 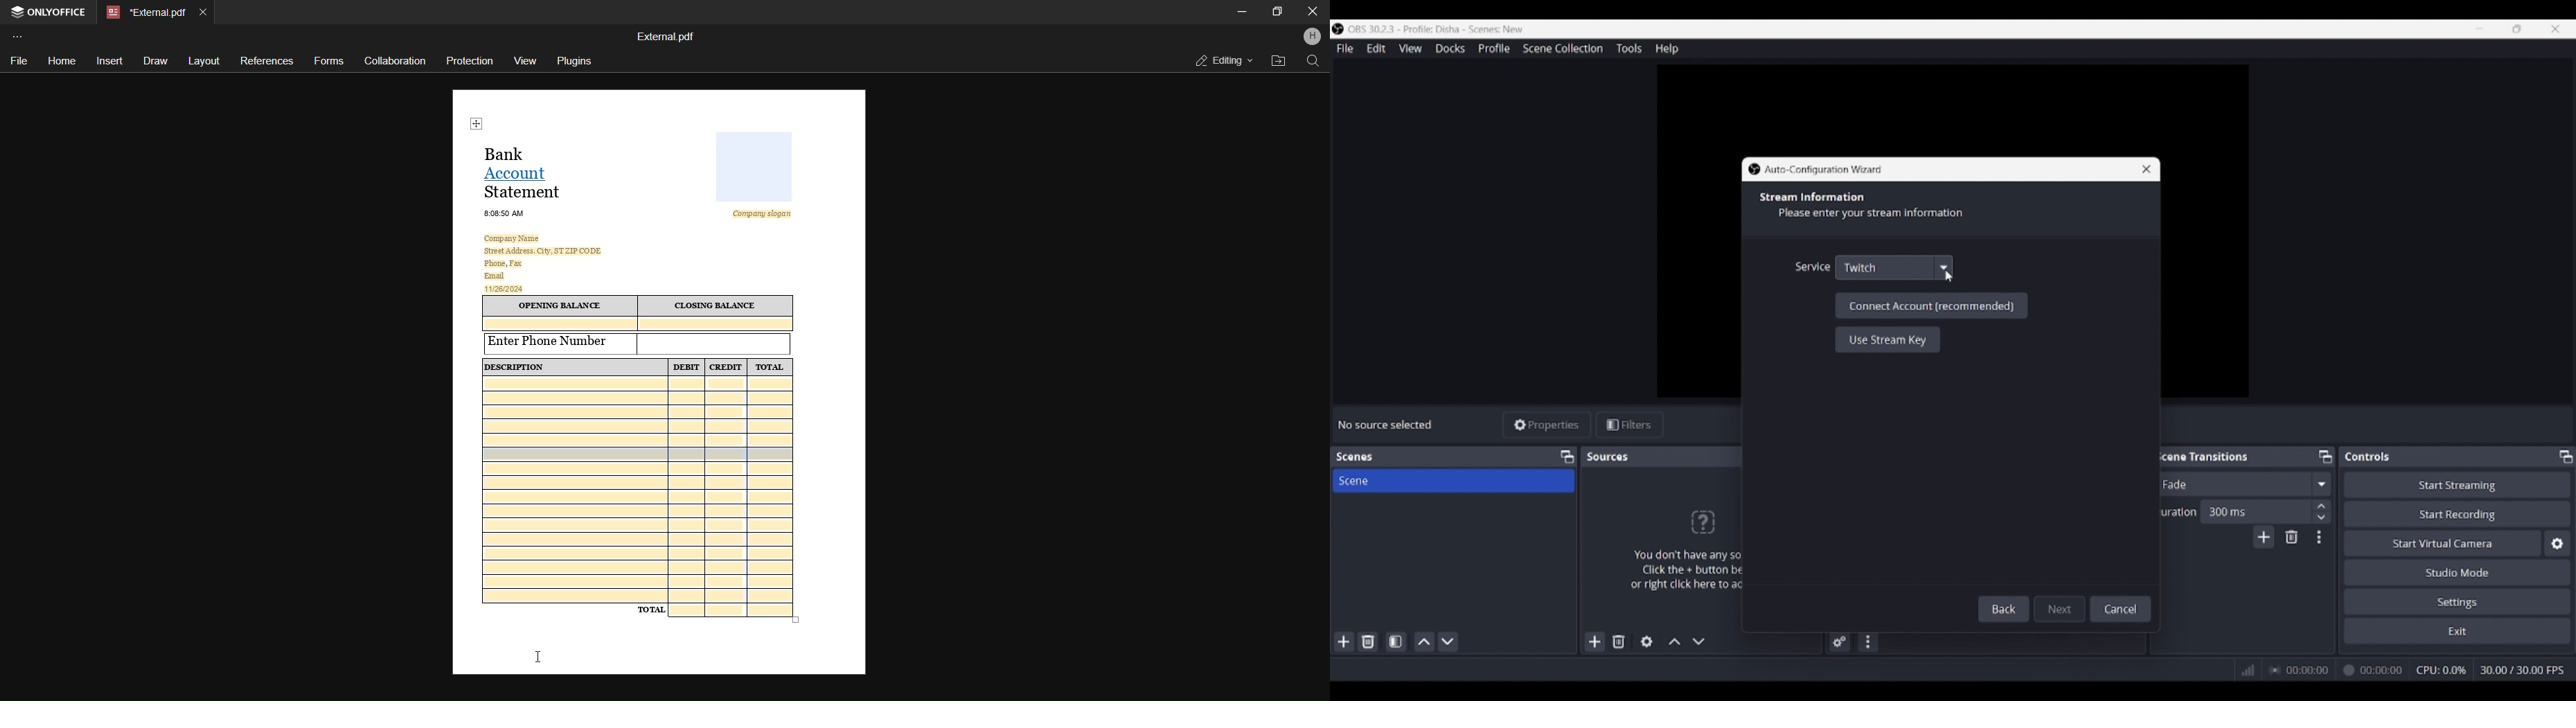 I want to click on Settings, so click(x=2458, y=601).